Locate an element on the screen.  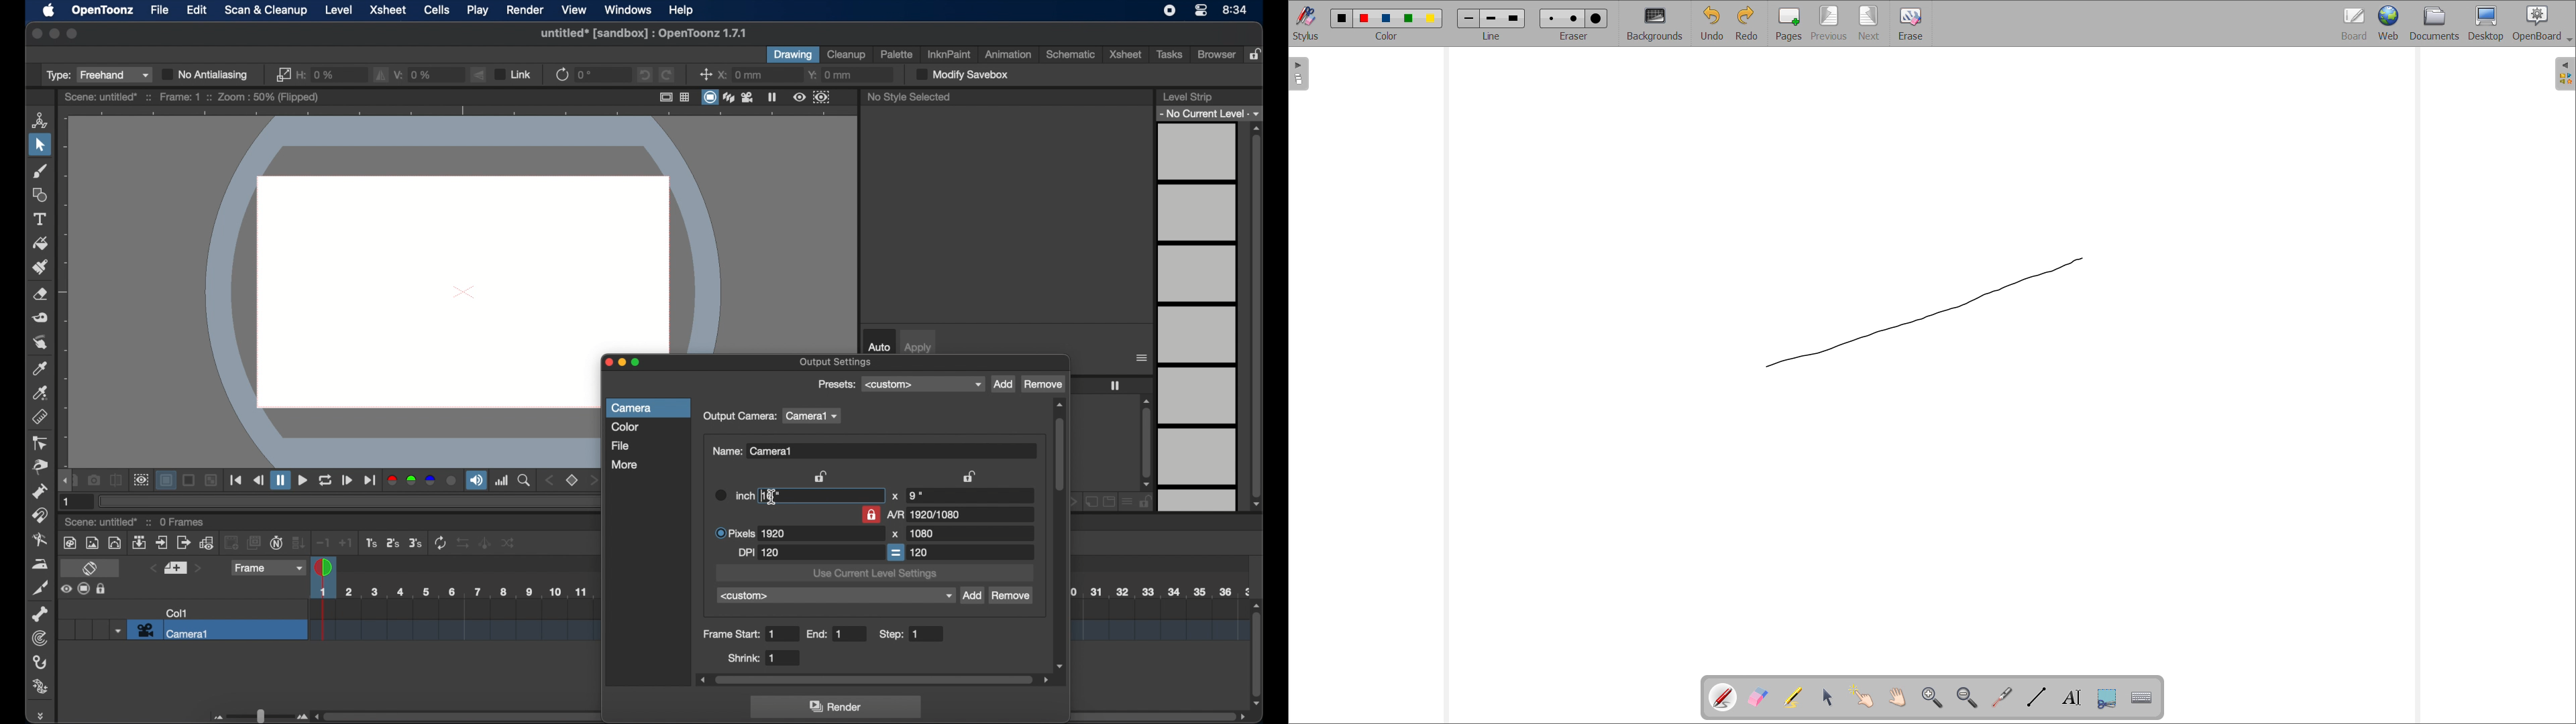
animate tool is located at coordinates (40, 119).